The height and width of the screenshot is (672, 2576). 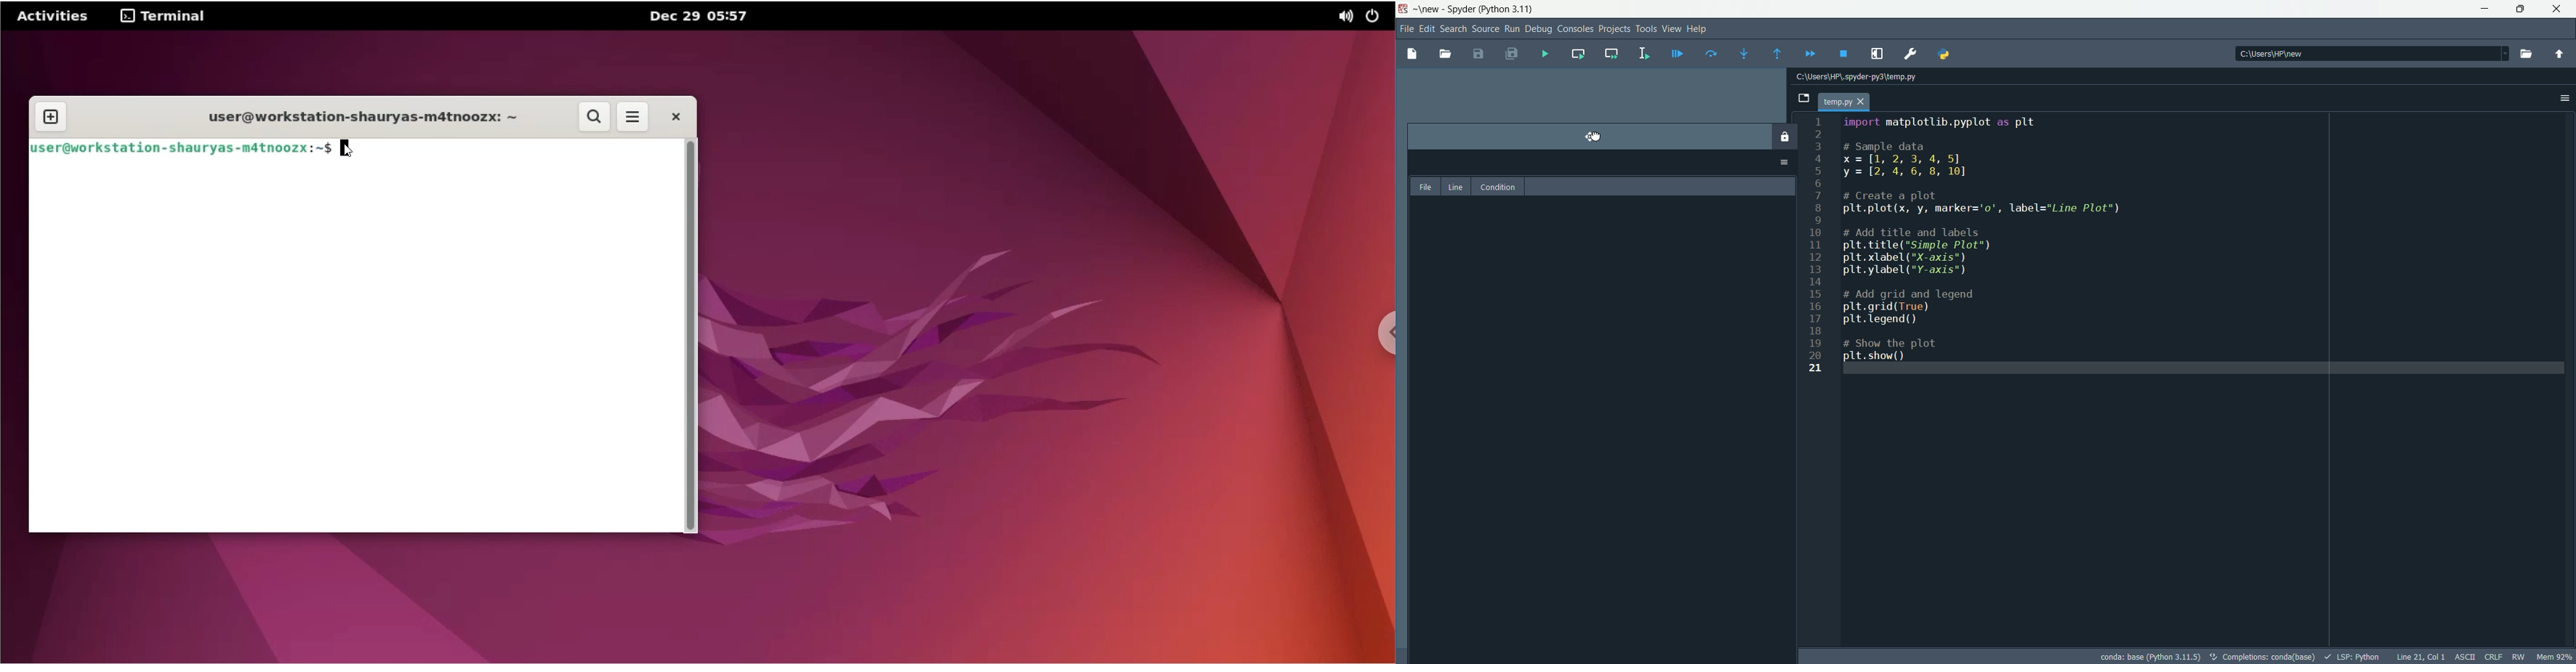 What do you see at coordinates (1822, 255) in the screenshot?
I see `1 2 3 4 5 6 7 8 9 10 11 12 13 14 15 16 17 18 19 20 21` at bounding box center [1822, 255].